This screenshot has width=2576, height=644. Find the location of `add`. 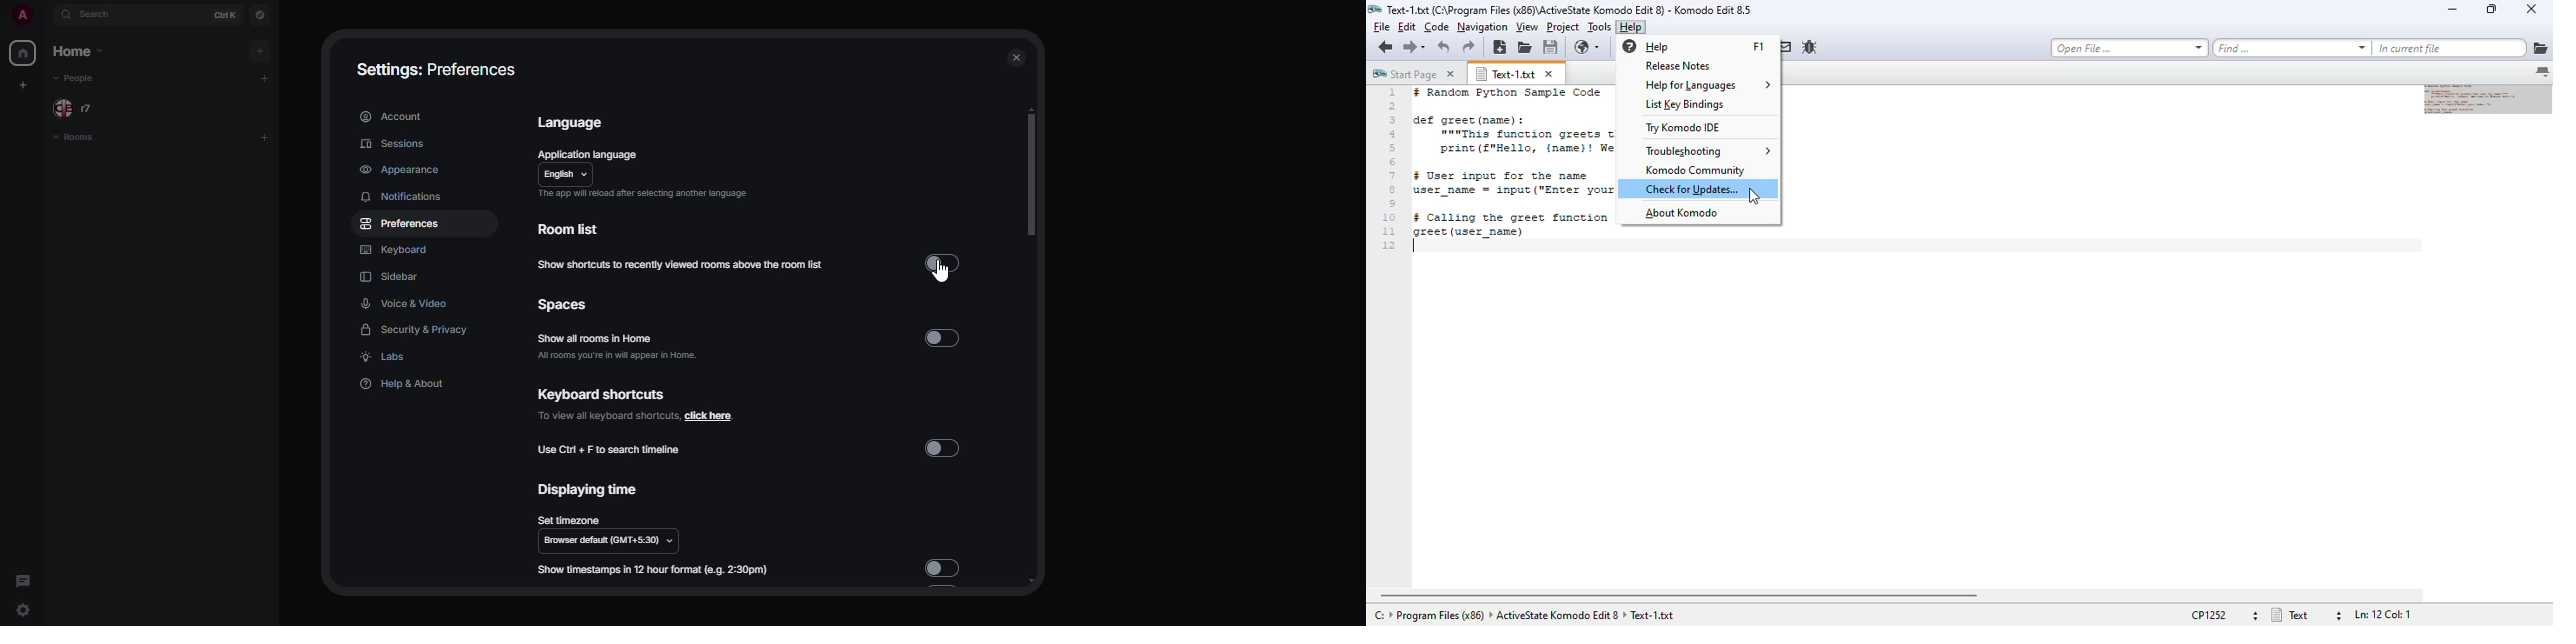

add is located at coordinates (266, 136).